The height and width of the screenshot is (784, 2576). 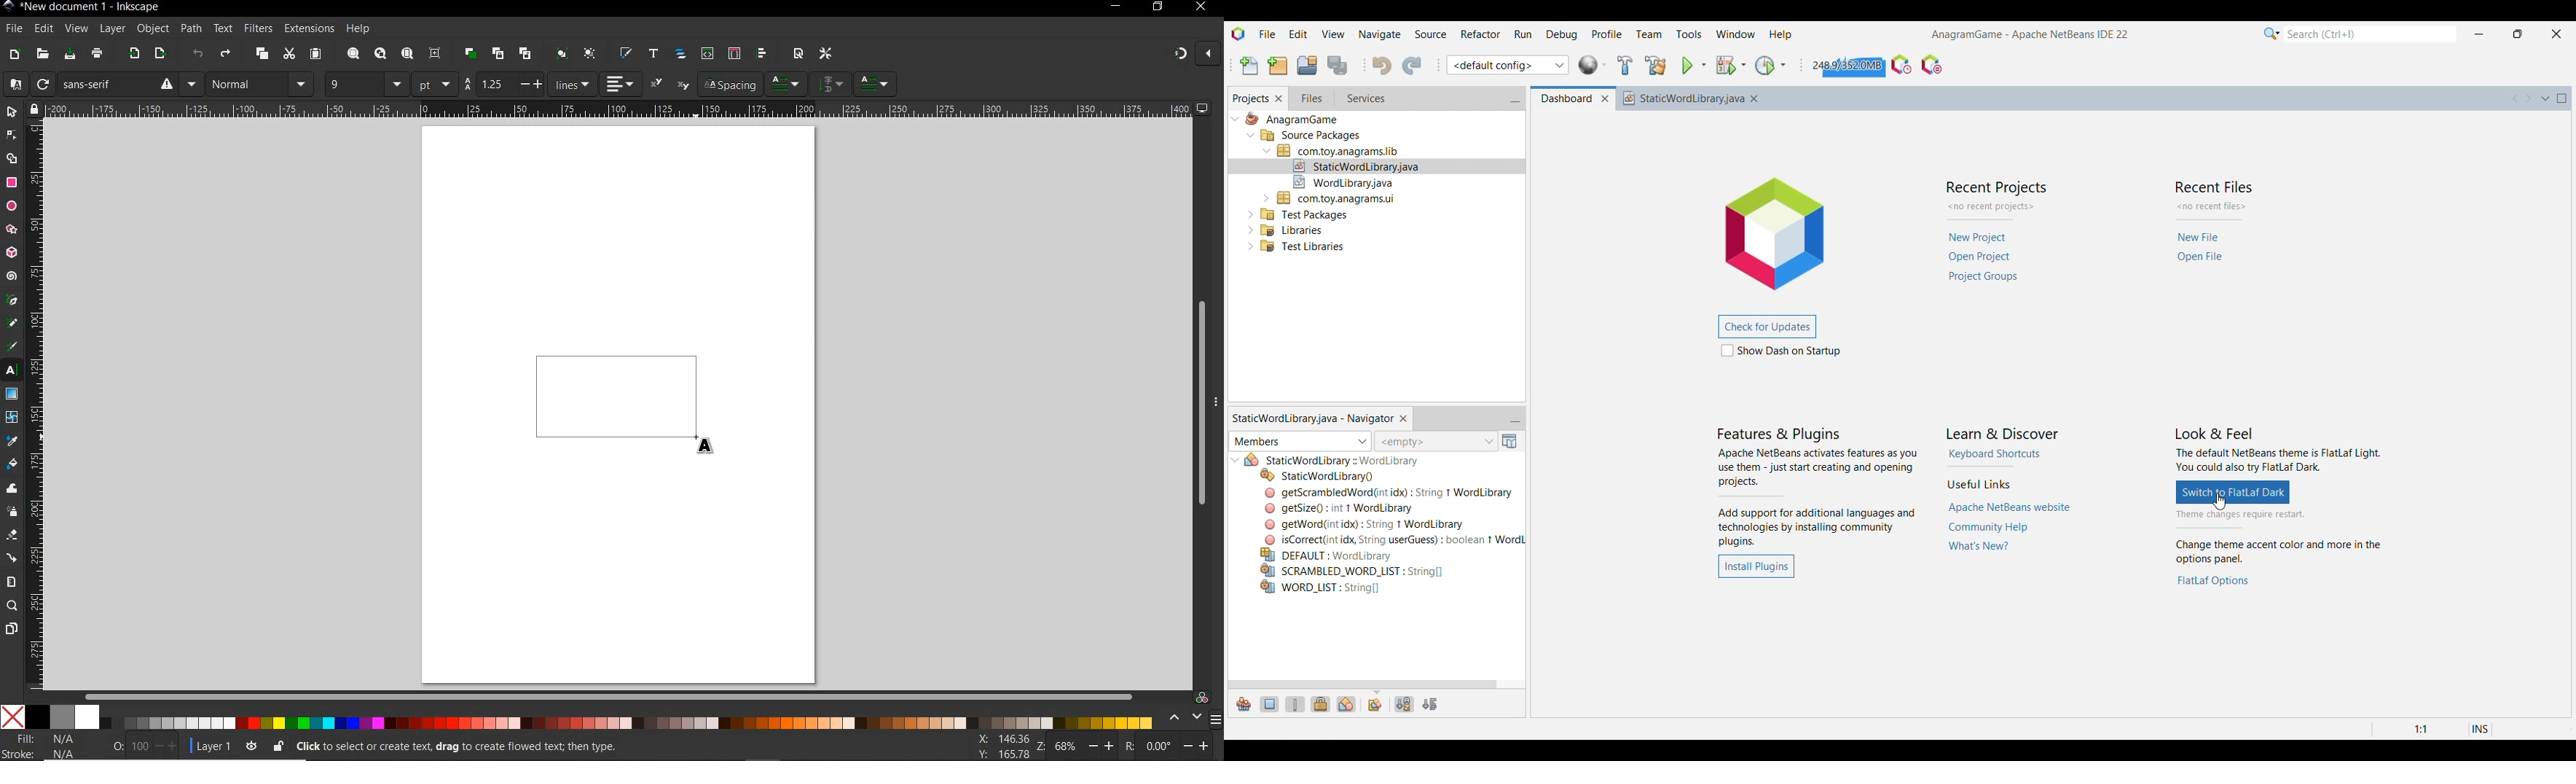 What do you see at coordinates (1688, 66) in the screenshot?
I see `Run project selection` at bounding box center [1688, 66].